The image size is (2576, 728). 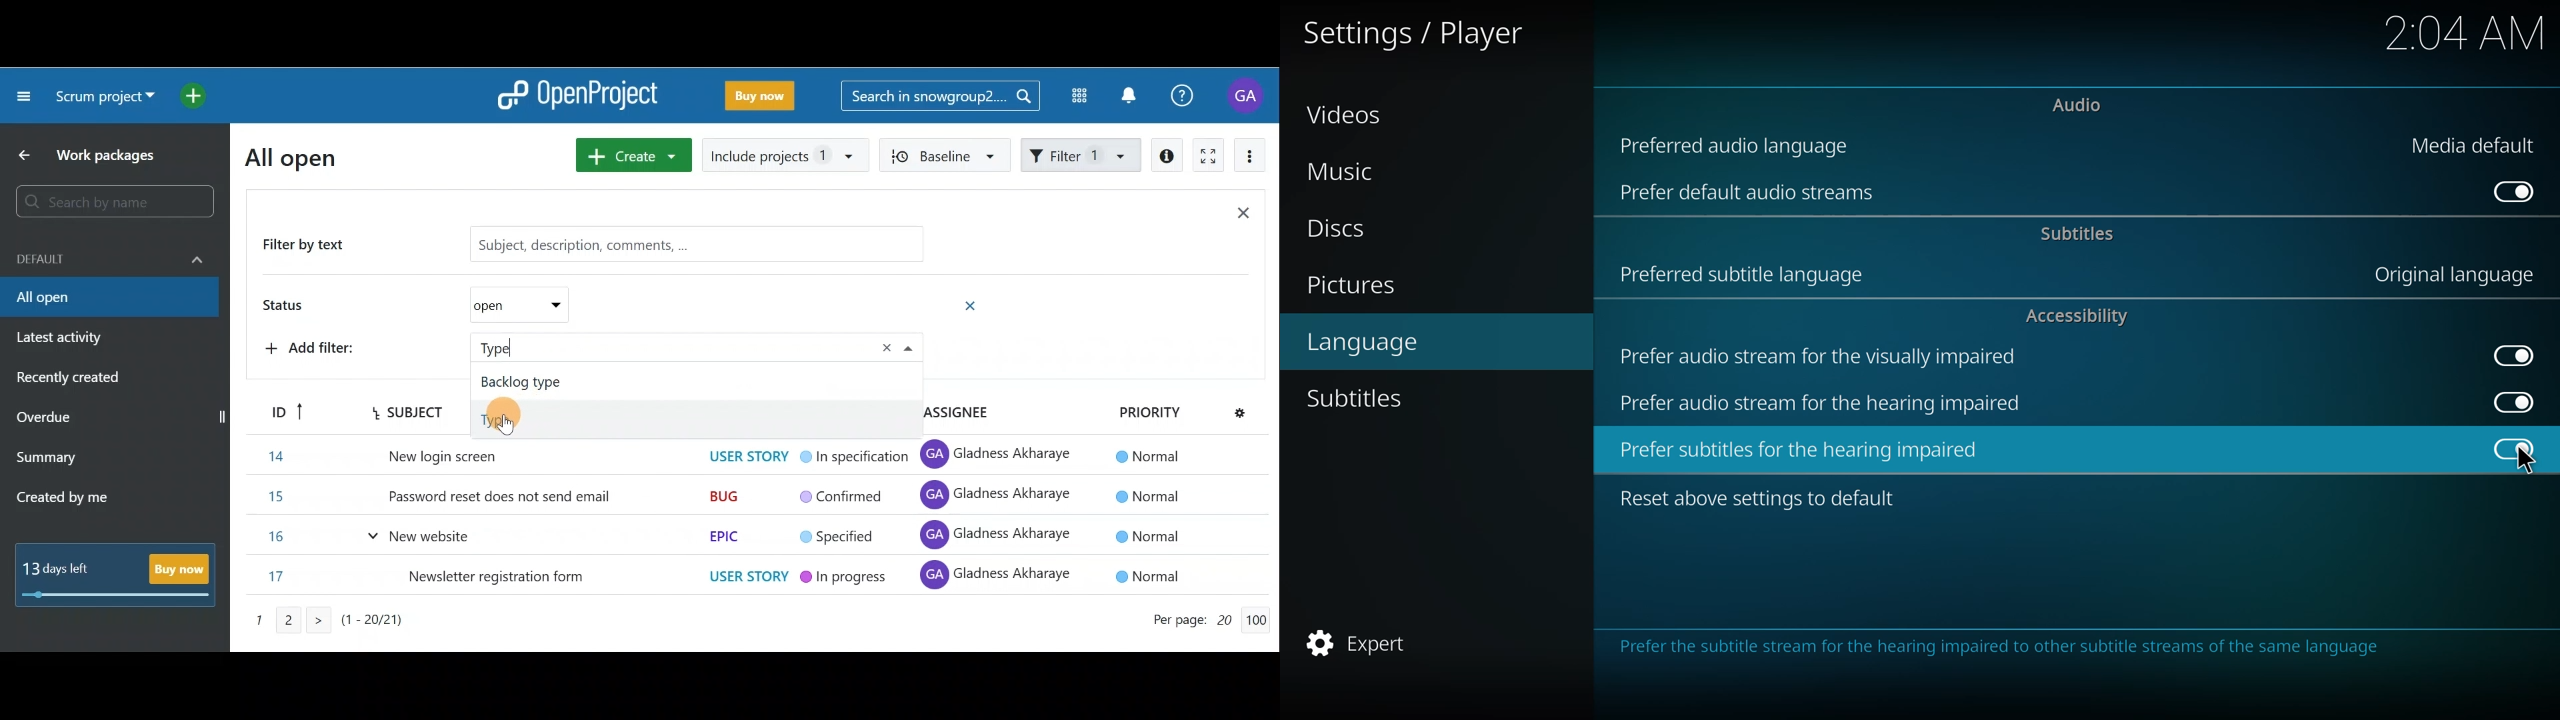 I want to click on prefer default audio, so click(x=1751, y=195).